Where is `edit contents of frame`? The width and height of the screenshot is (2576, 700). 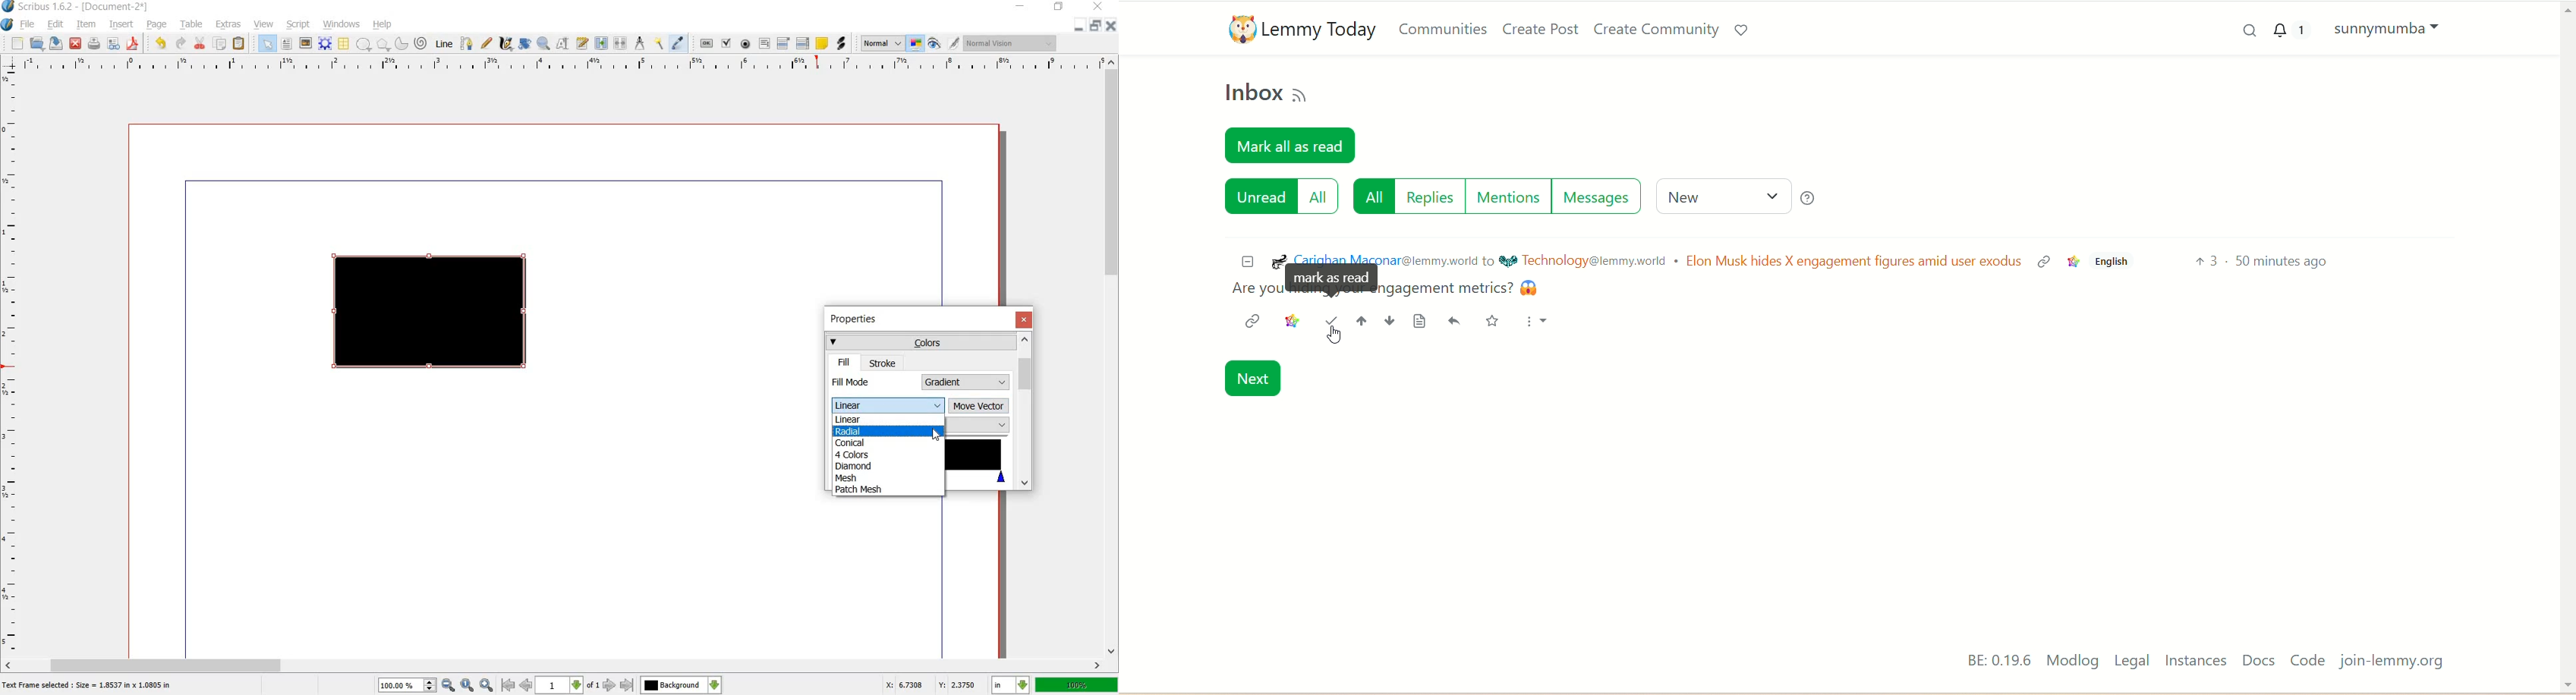 edit contents of frame is located at coordinates (563, 44).